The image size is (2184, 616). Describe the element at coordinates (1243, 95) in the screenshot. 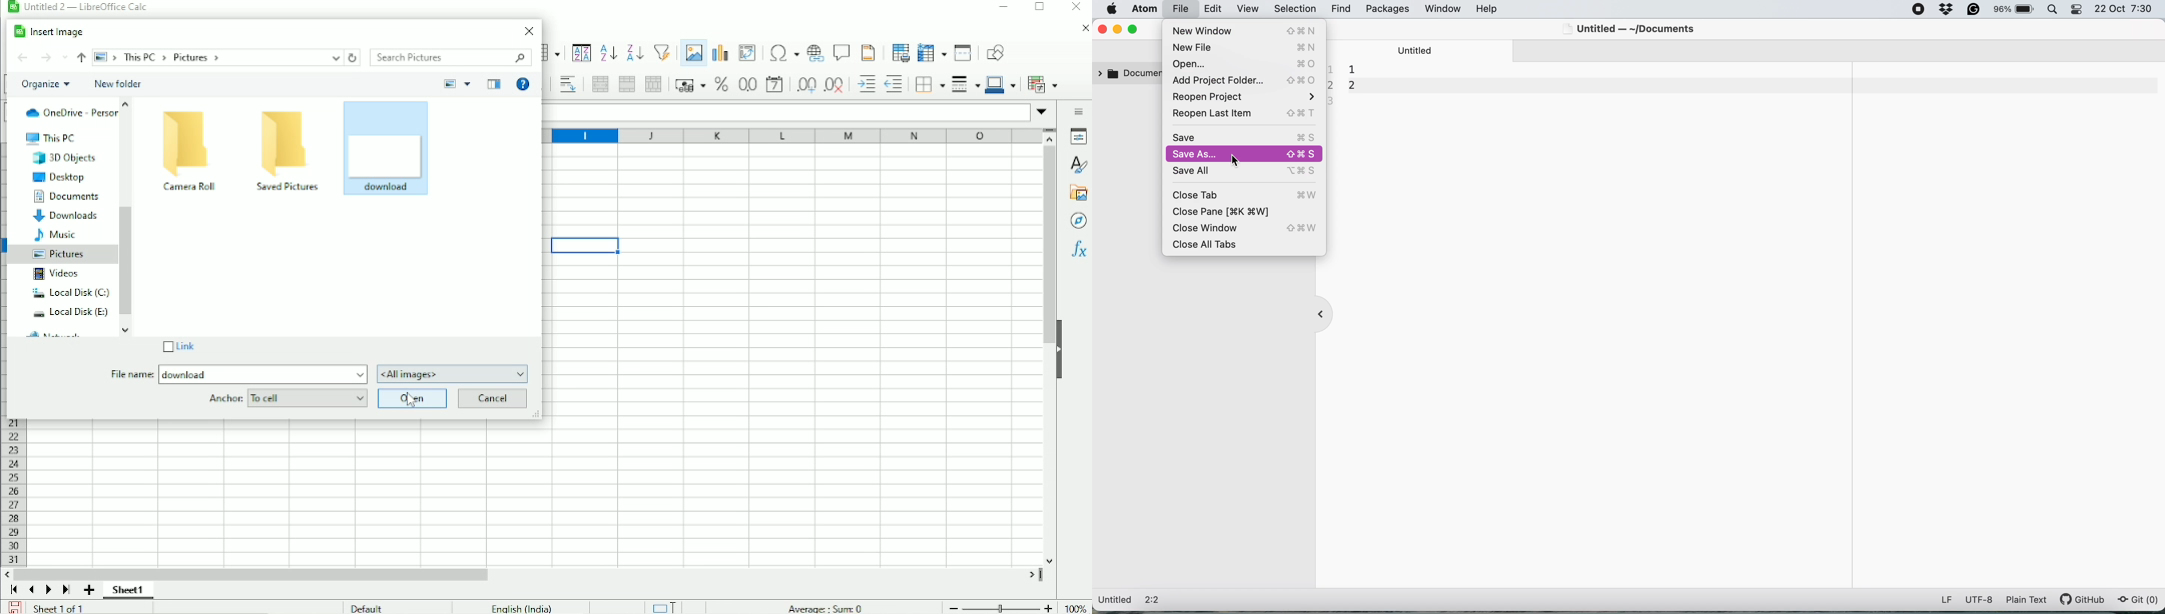

I see `Reopen Project` at that location.